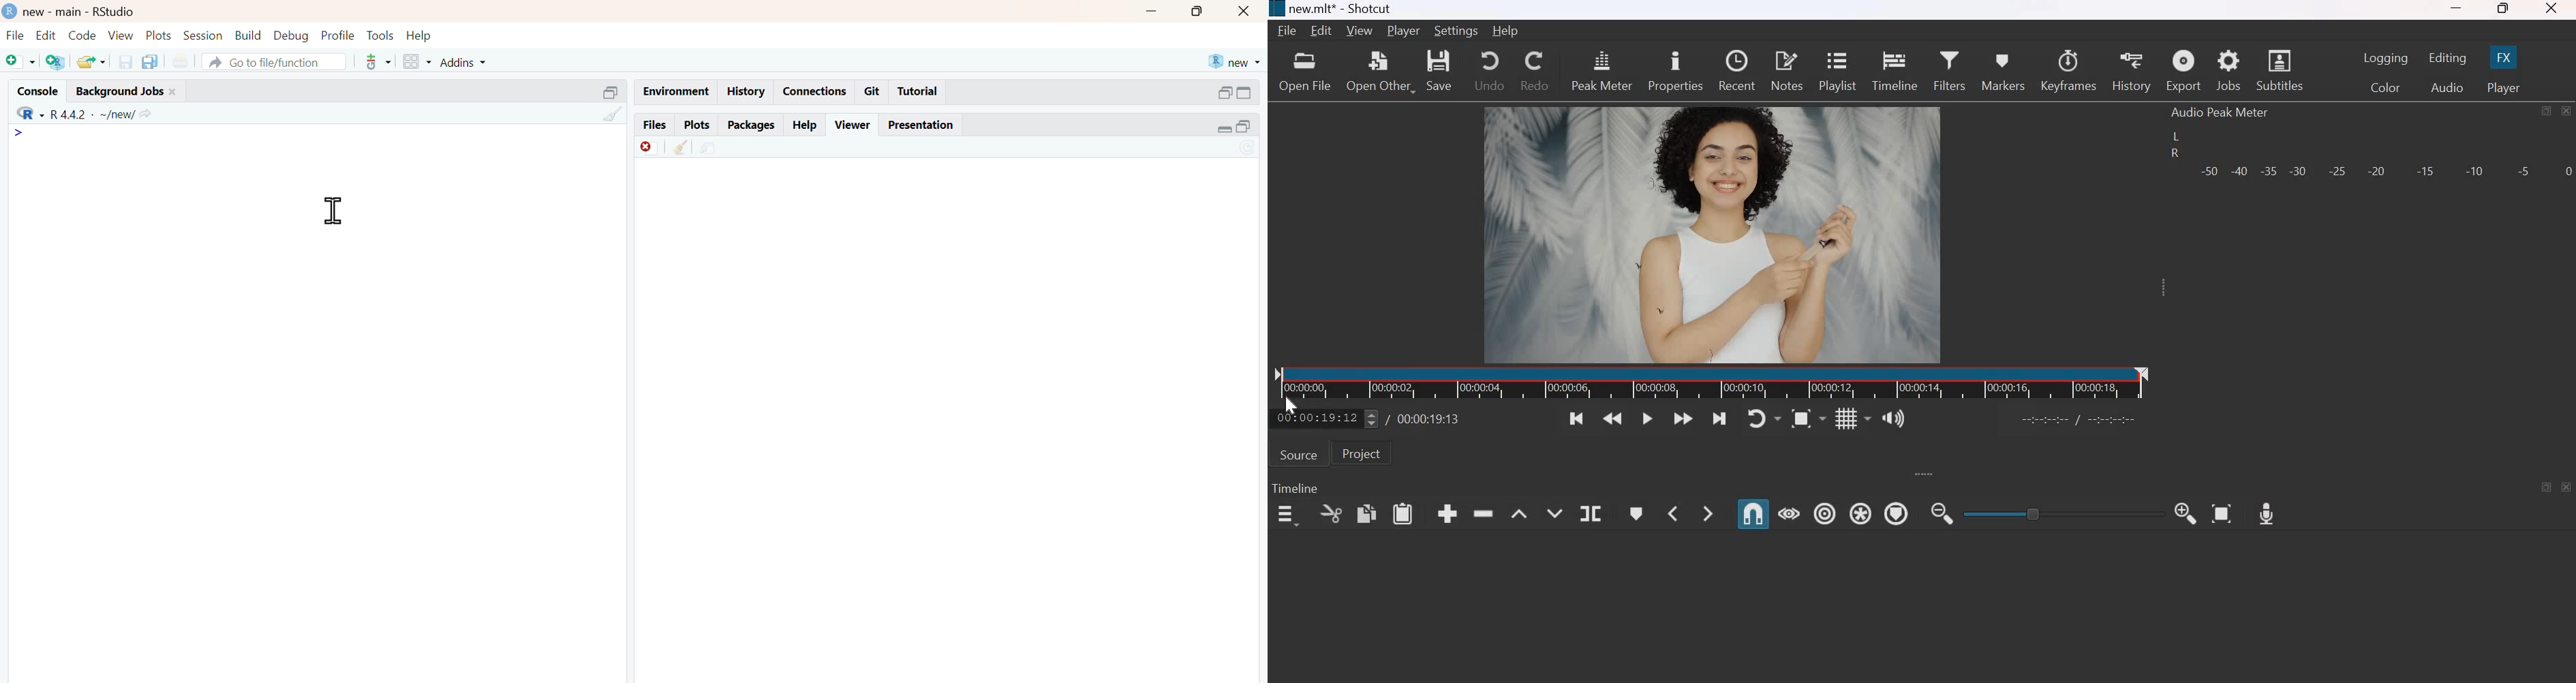 The width and height of the screenshot is (2576, 700). What do you see at coordinates (1484, 511) in the screenshot?
I see `ripple delete` at bounding box center [1484, 511].